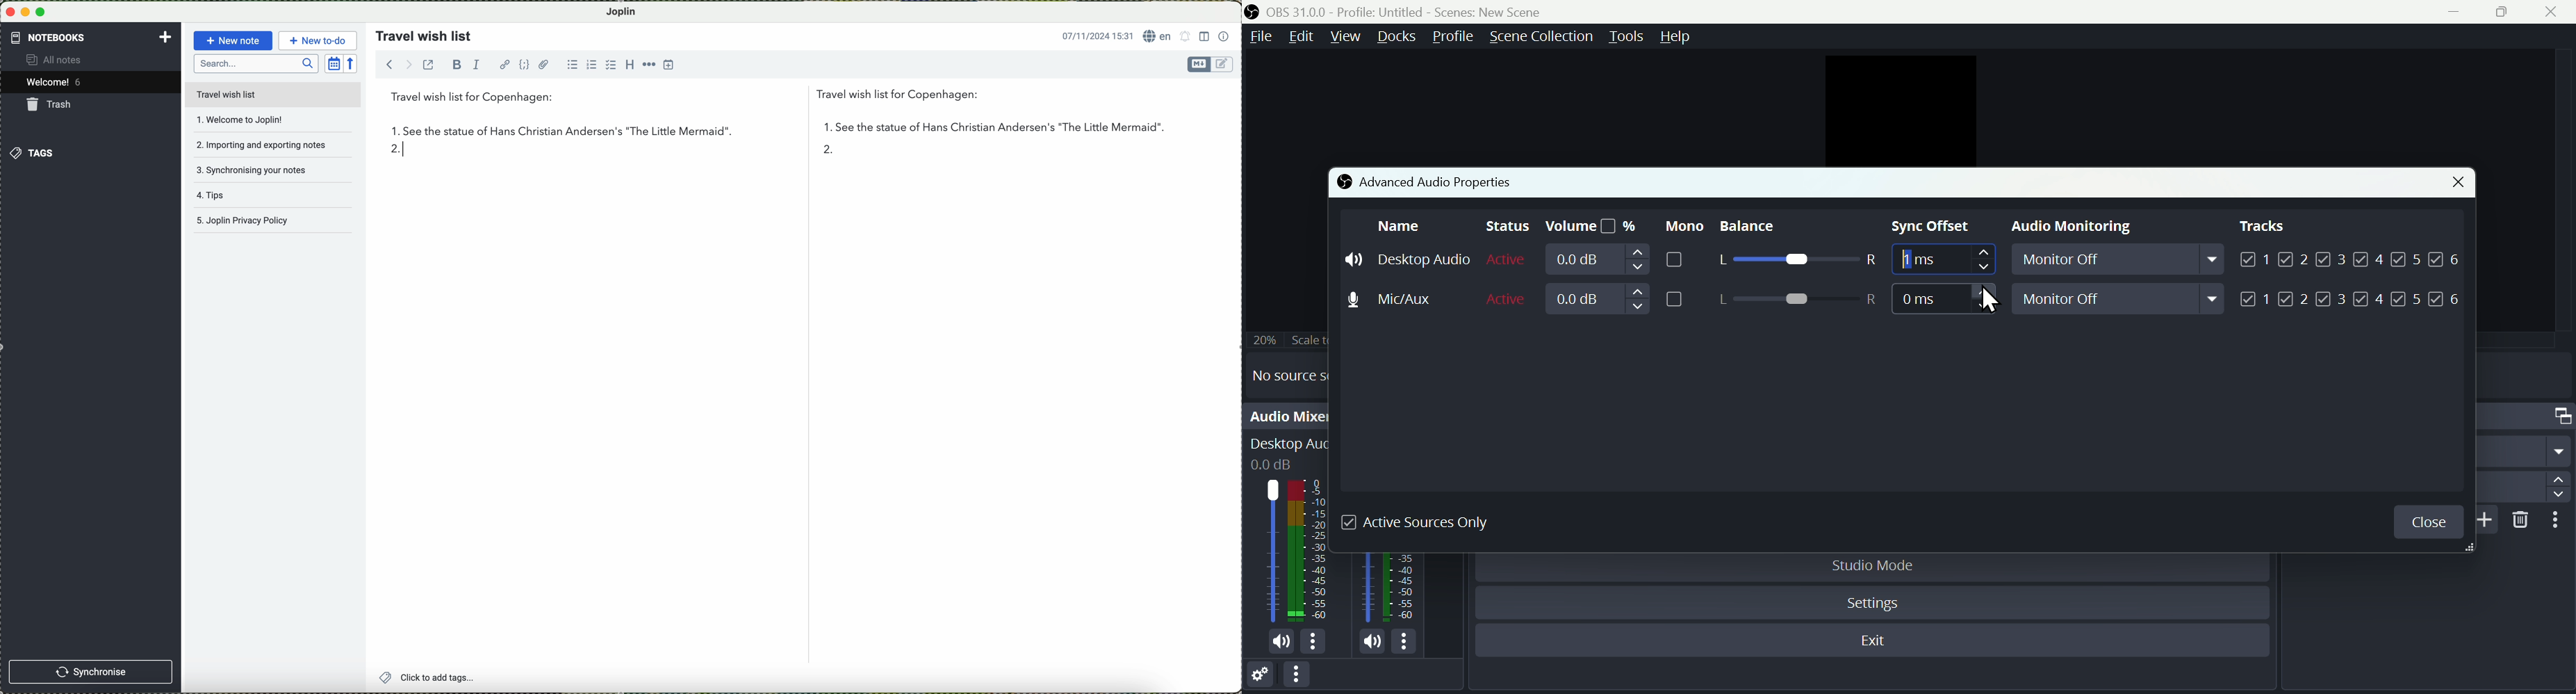  I want to click on 2 in the list, so click(829, 152).